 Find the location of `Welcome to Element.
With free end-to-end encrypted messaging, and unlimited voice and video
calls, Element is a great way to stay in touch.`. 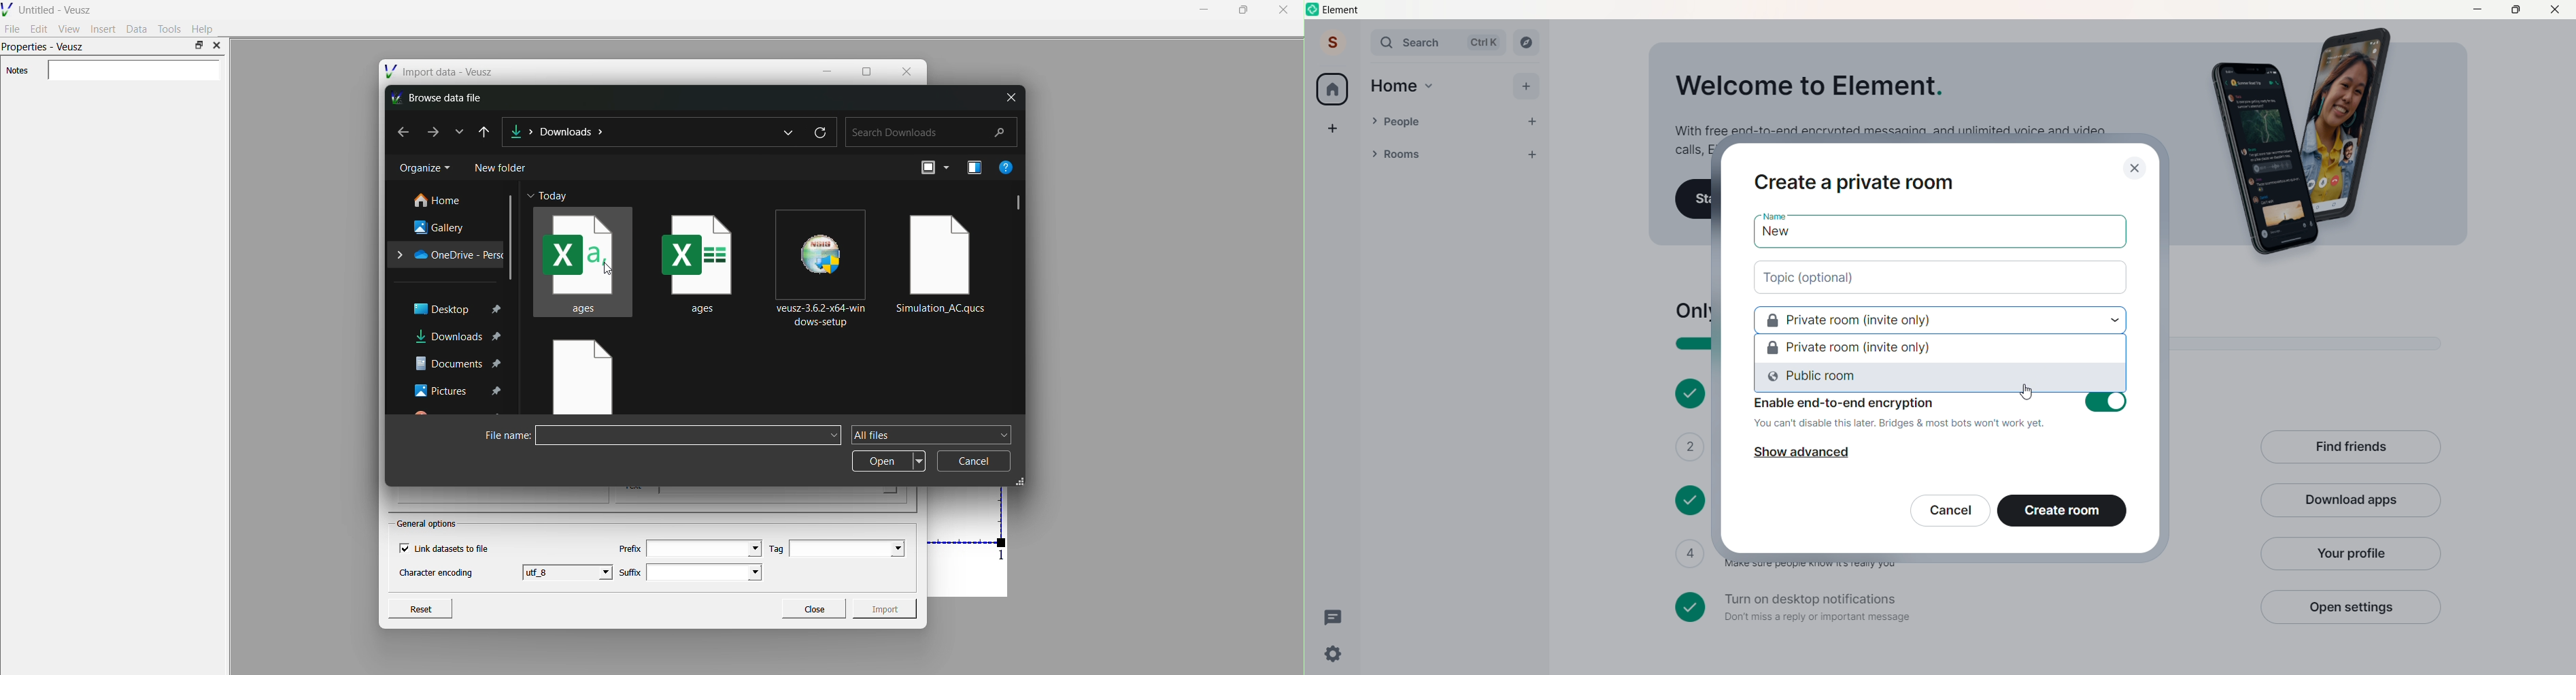

Welcome to Element.
With free end-to-end encrypted messaging, and unlimited voice and video
calls, Element is a great way to stay in touch. is located at coordinates (1889, 101).